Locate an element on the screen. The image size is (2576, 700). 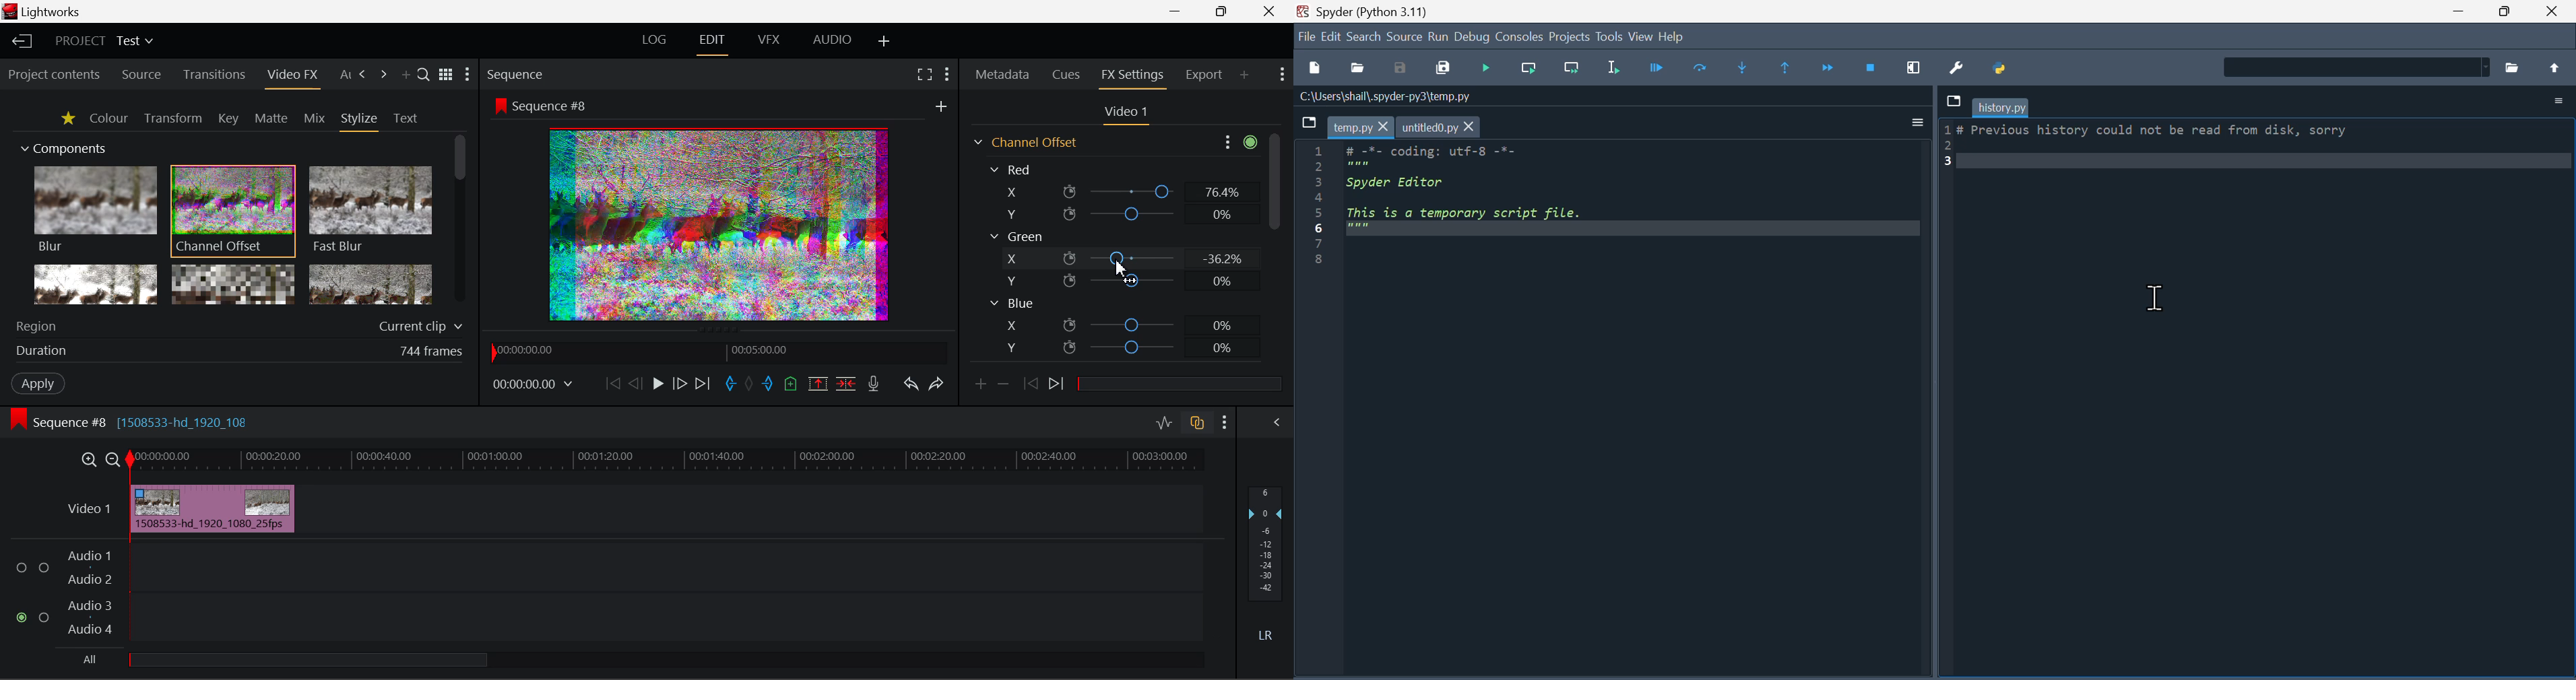
Stop debugging is located at coordinates (1876, 65).